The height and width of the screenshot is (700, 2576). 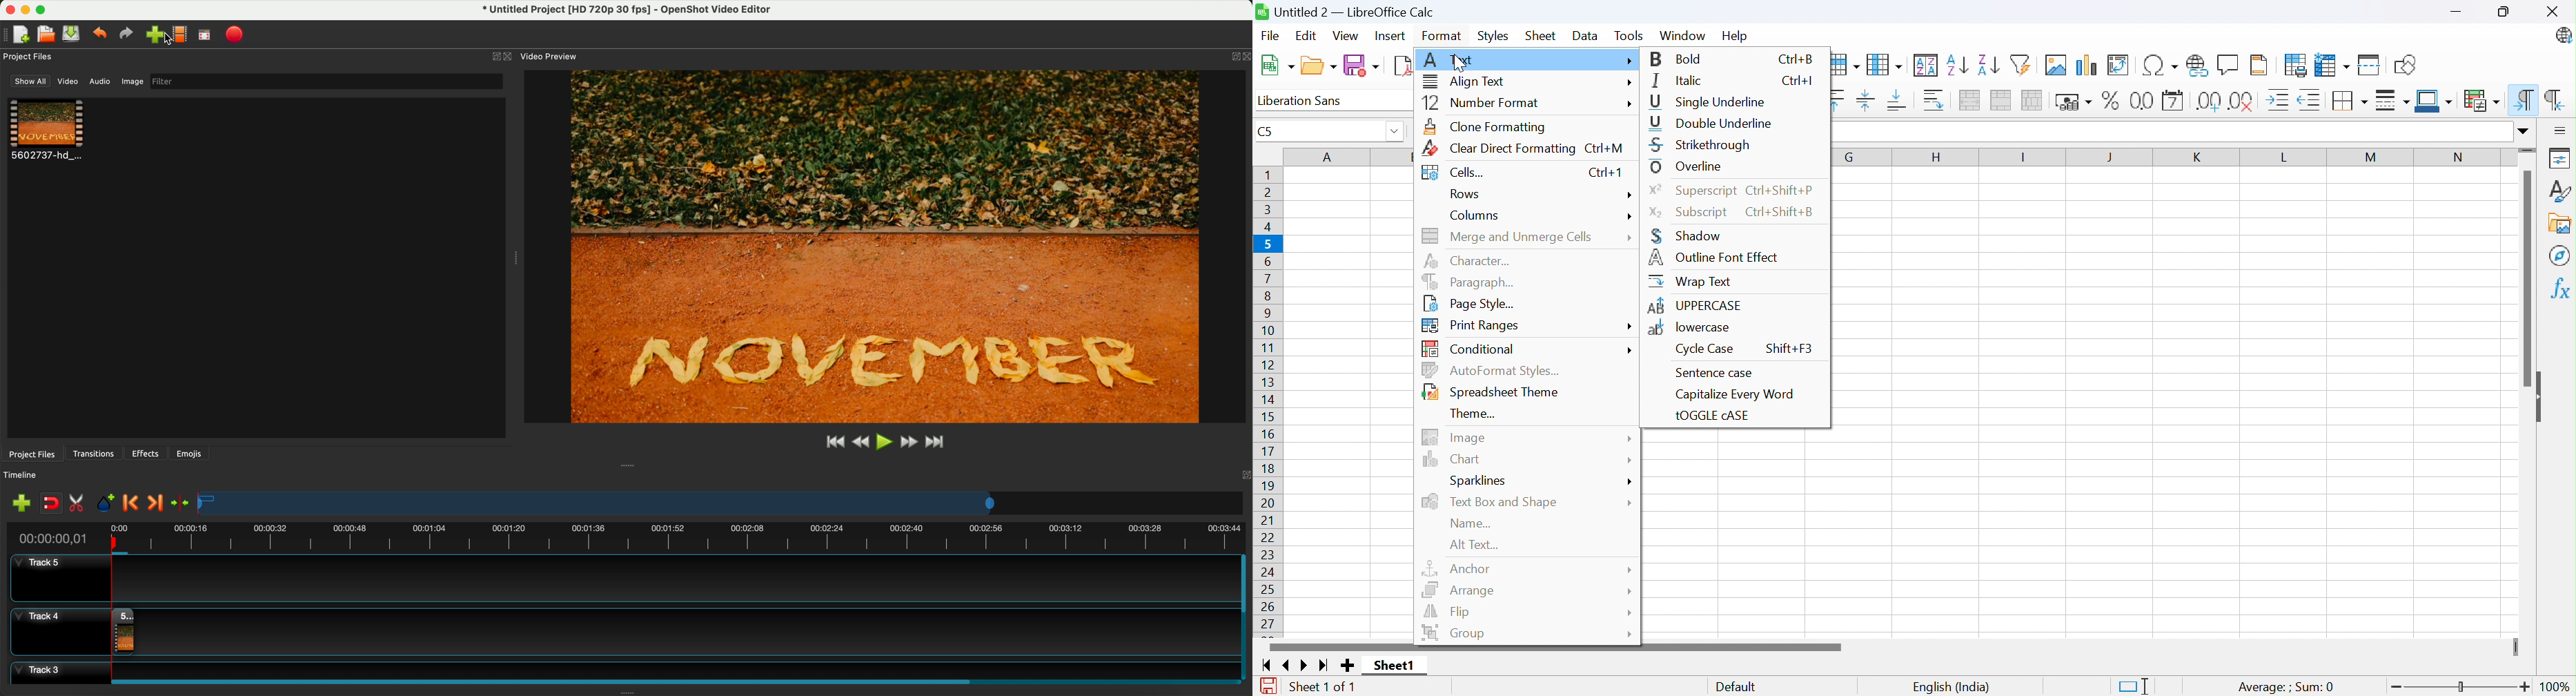 What do you see at coordinates (1625, 104) in the screenshot?
I see `More` at bounding box center [1625, 104].